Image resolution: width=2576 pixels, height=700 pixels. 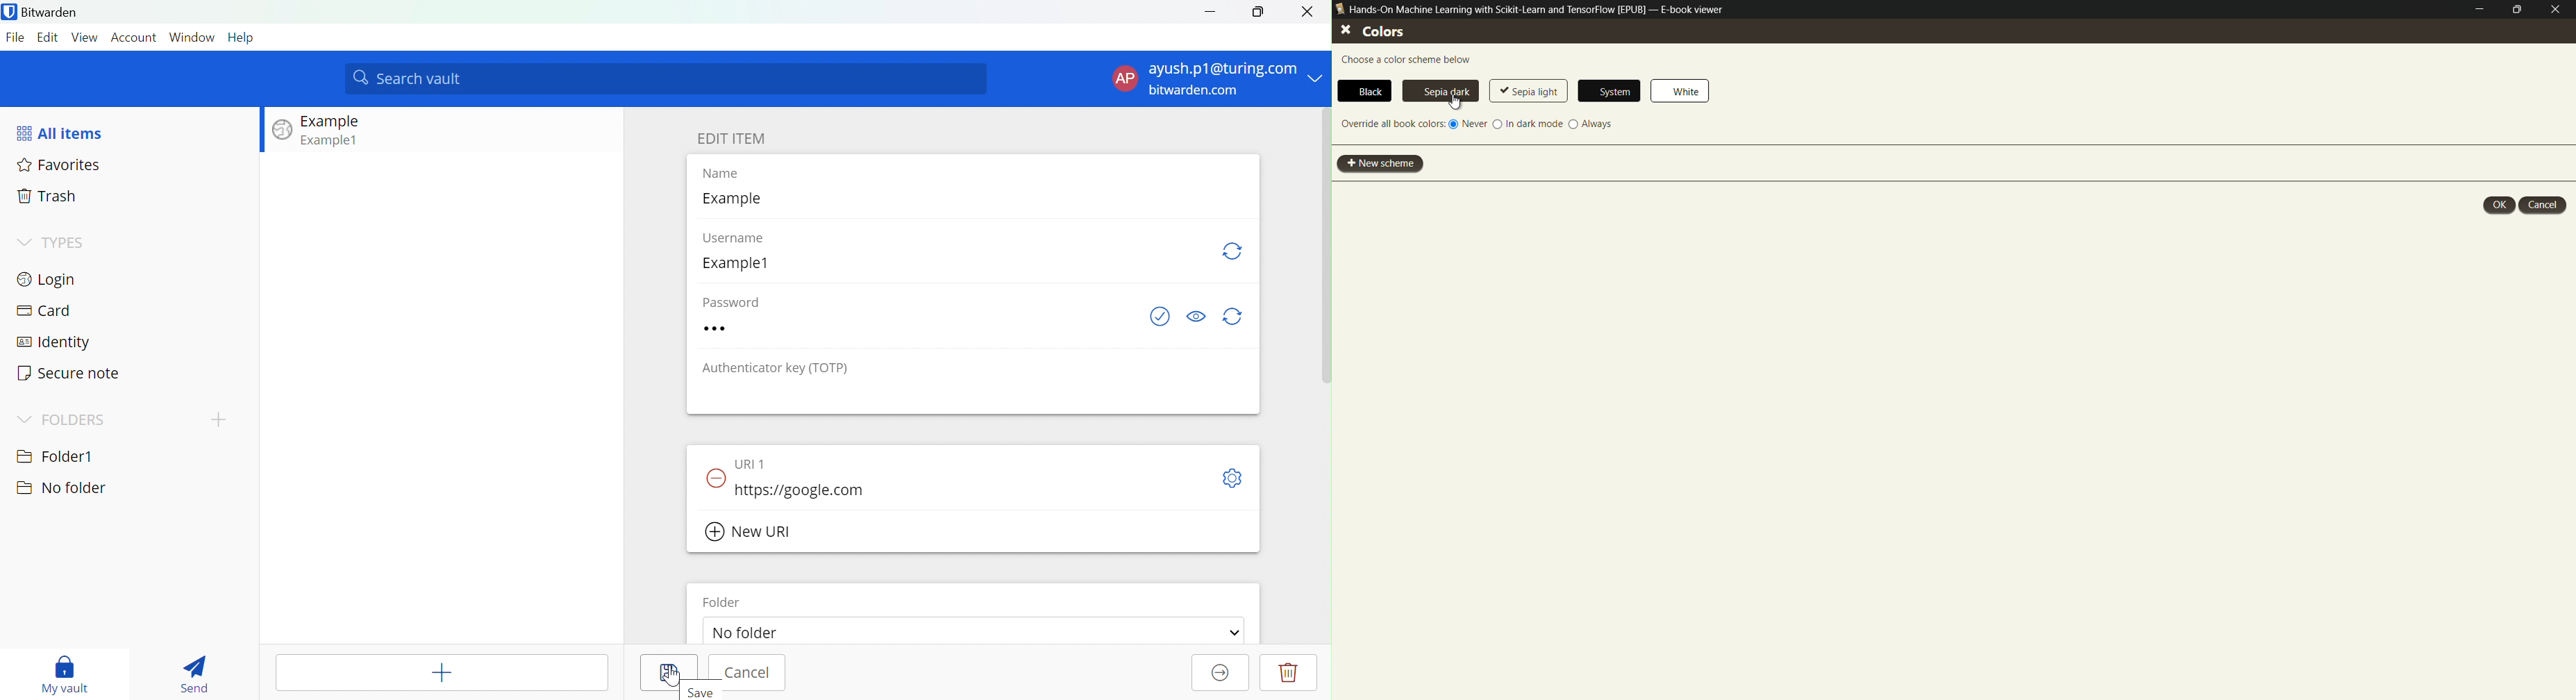 What do you see at coordinates (2559, 10) in the screenshot?
I see `close e-book viewer mode` at bounding box center [2559, 10].